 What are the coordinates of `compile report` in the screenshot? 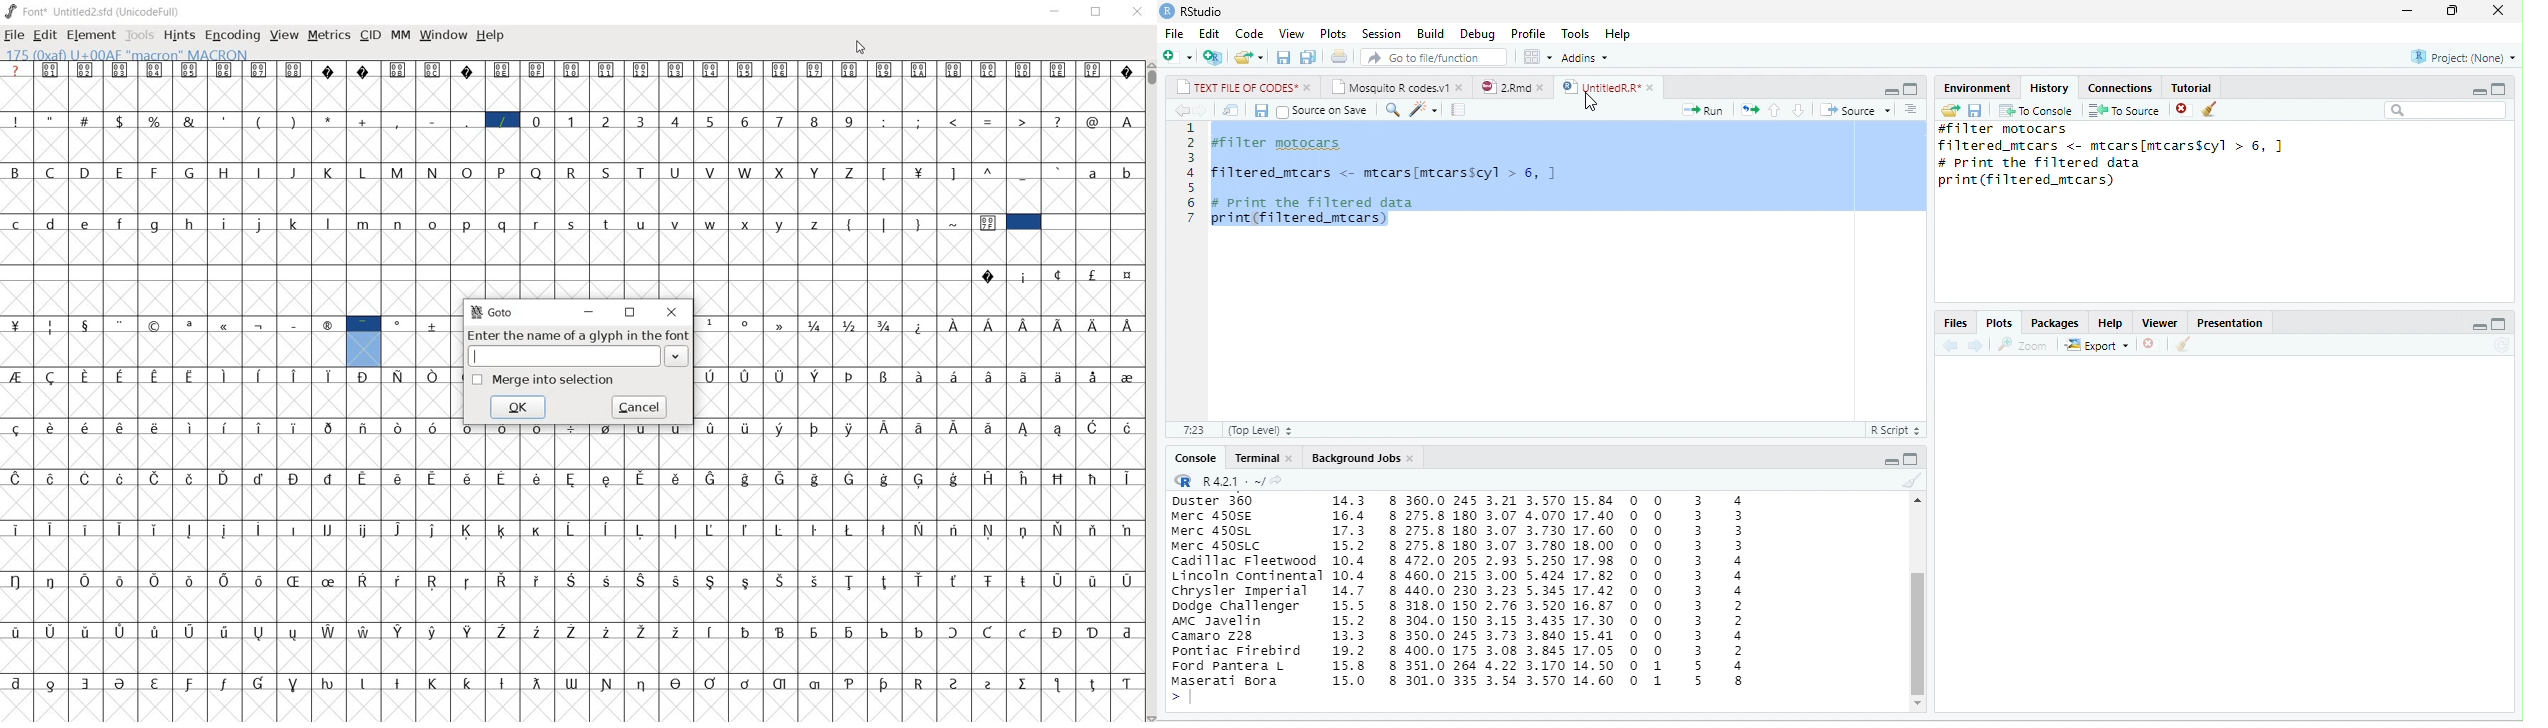 It's located at (1458, 109).